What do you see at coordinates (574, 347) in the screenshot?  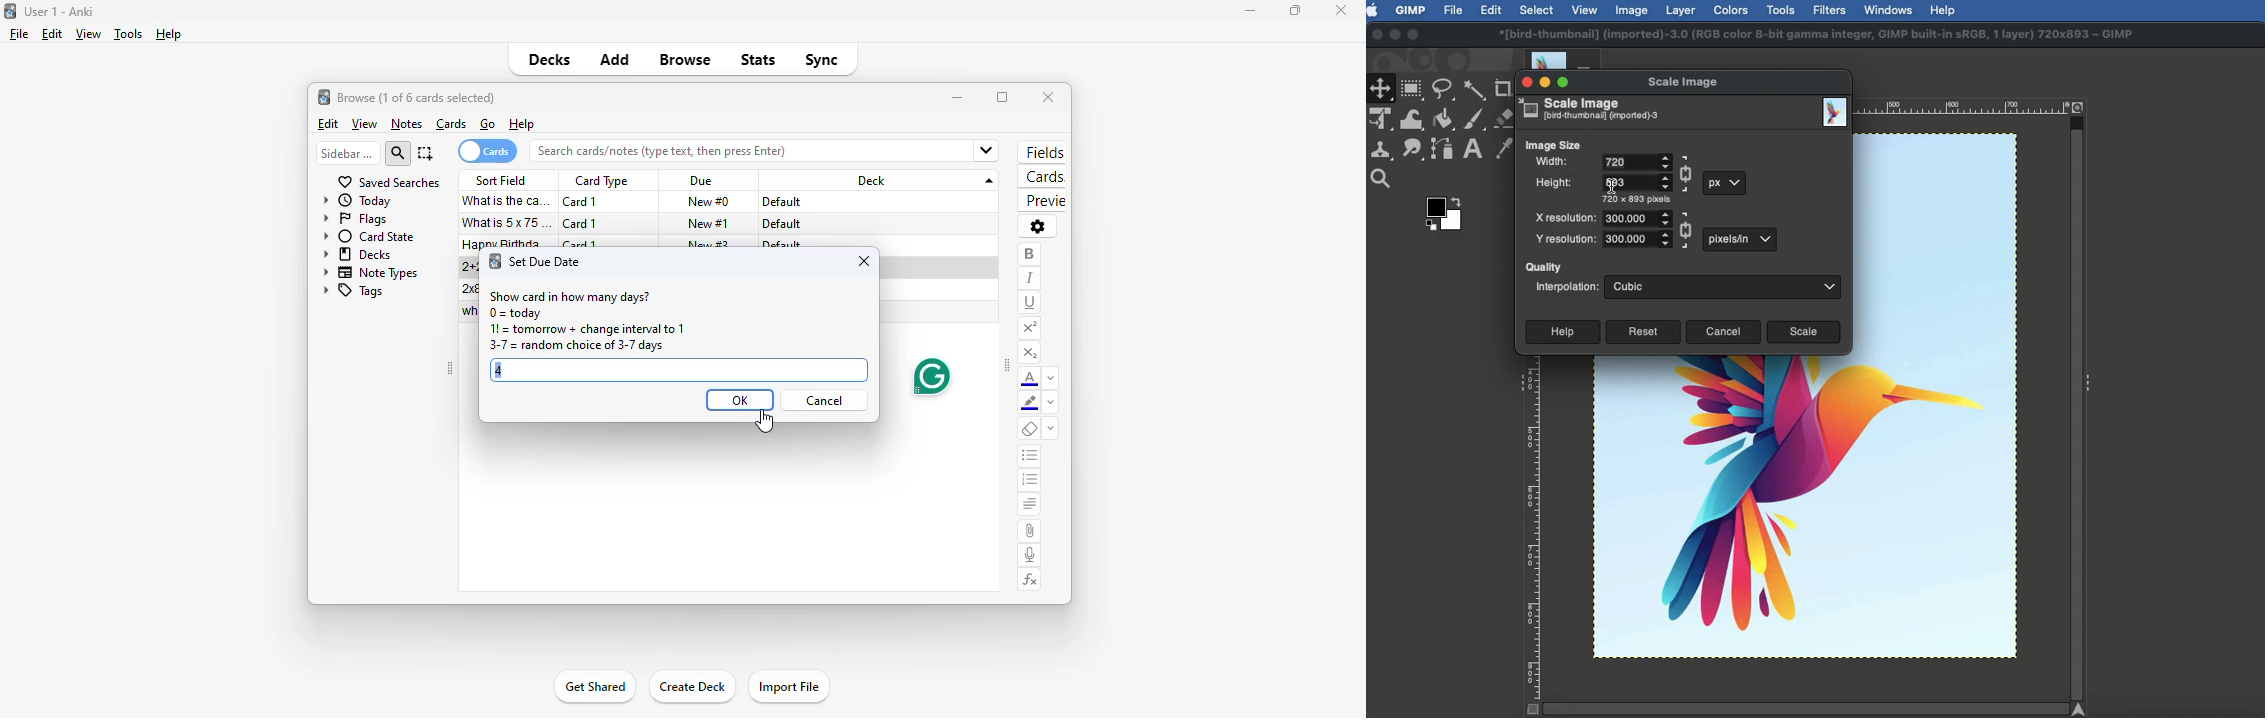 I see `3-7 =  random choice of 3-7 days` at bounding box center [574, 347].